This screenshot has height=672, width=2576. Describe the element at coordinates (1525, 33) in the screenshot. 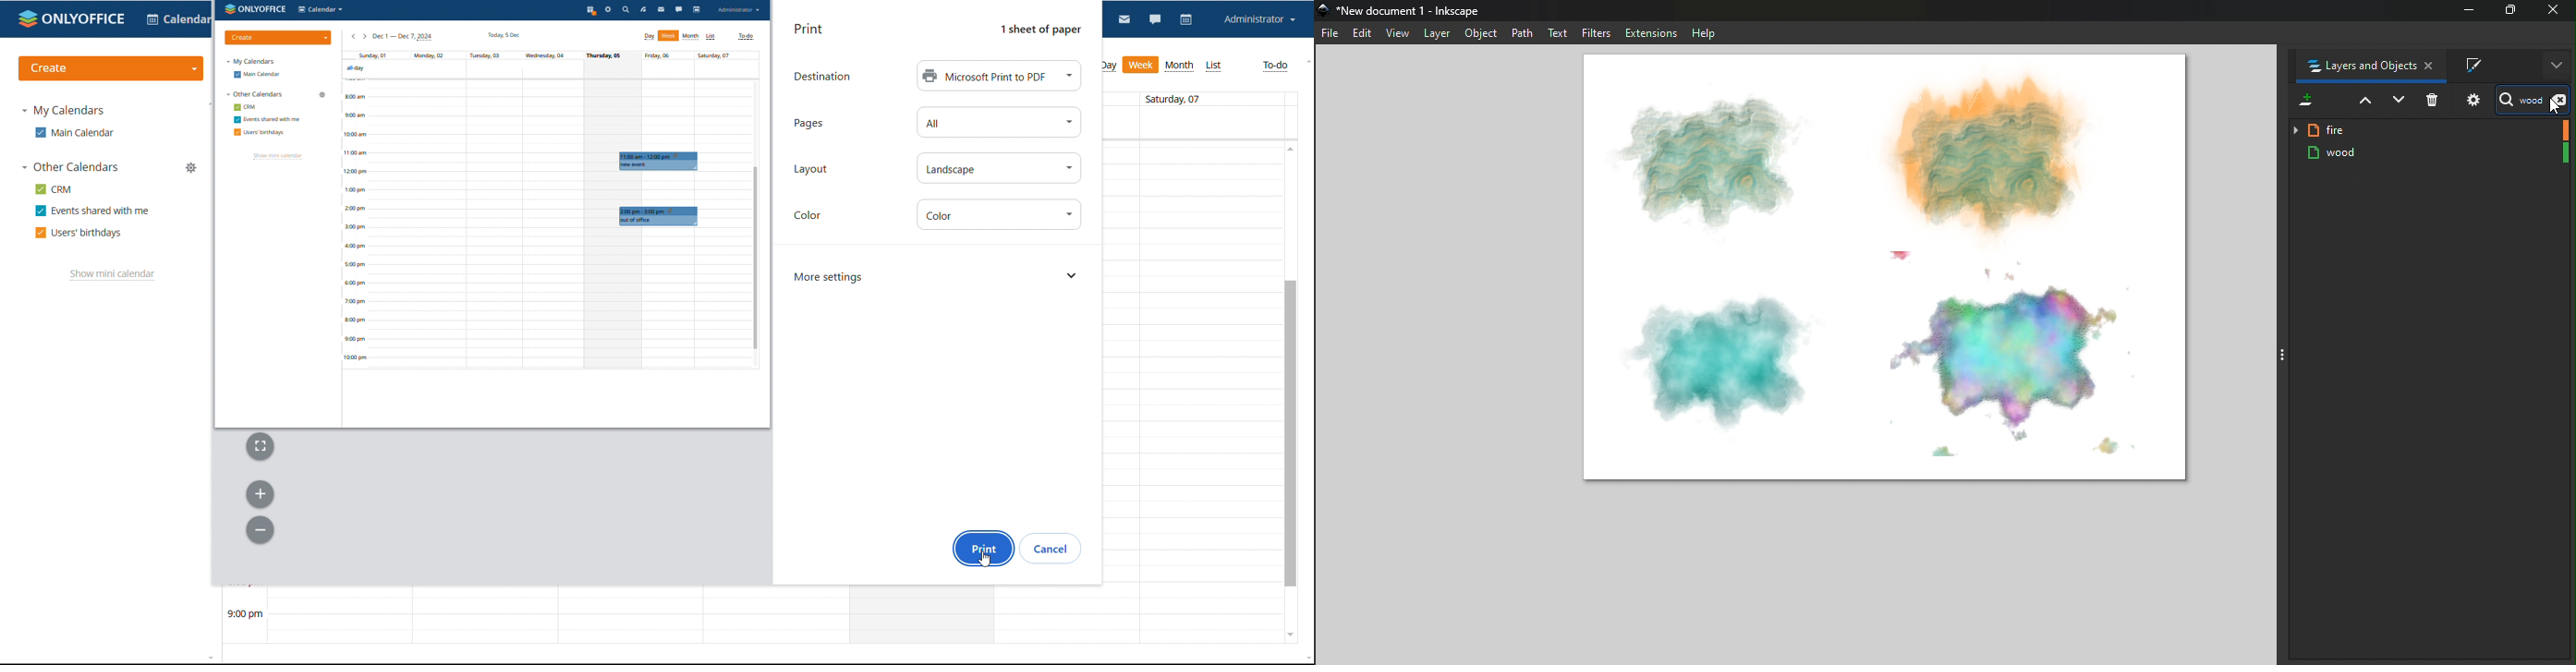

I see `Path` at that location.